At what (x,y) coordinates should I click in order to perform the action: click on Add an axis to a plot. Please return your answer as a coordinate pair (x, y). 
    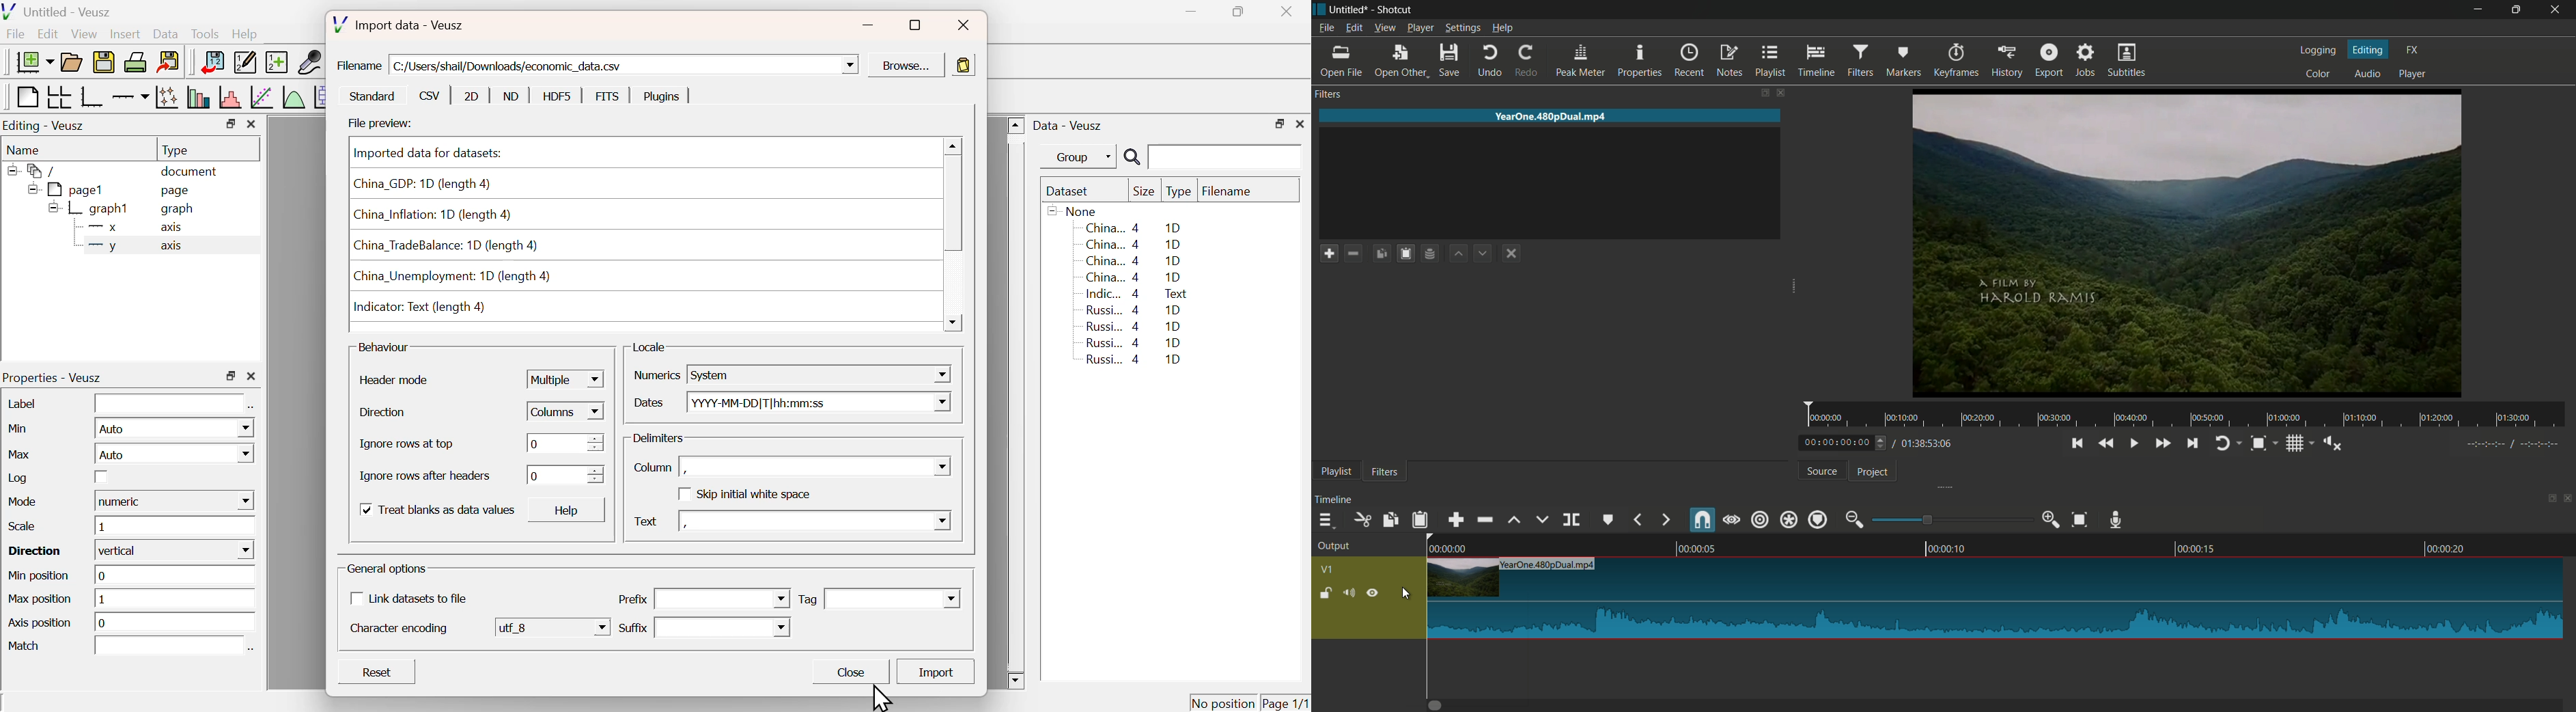
    Looking at the image, I should click on (130, 98).